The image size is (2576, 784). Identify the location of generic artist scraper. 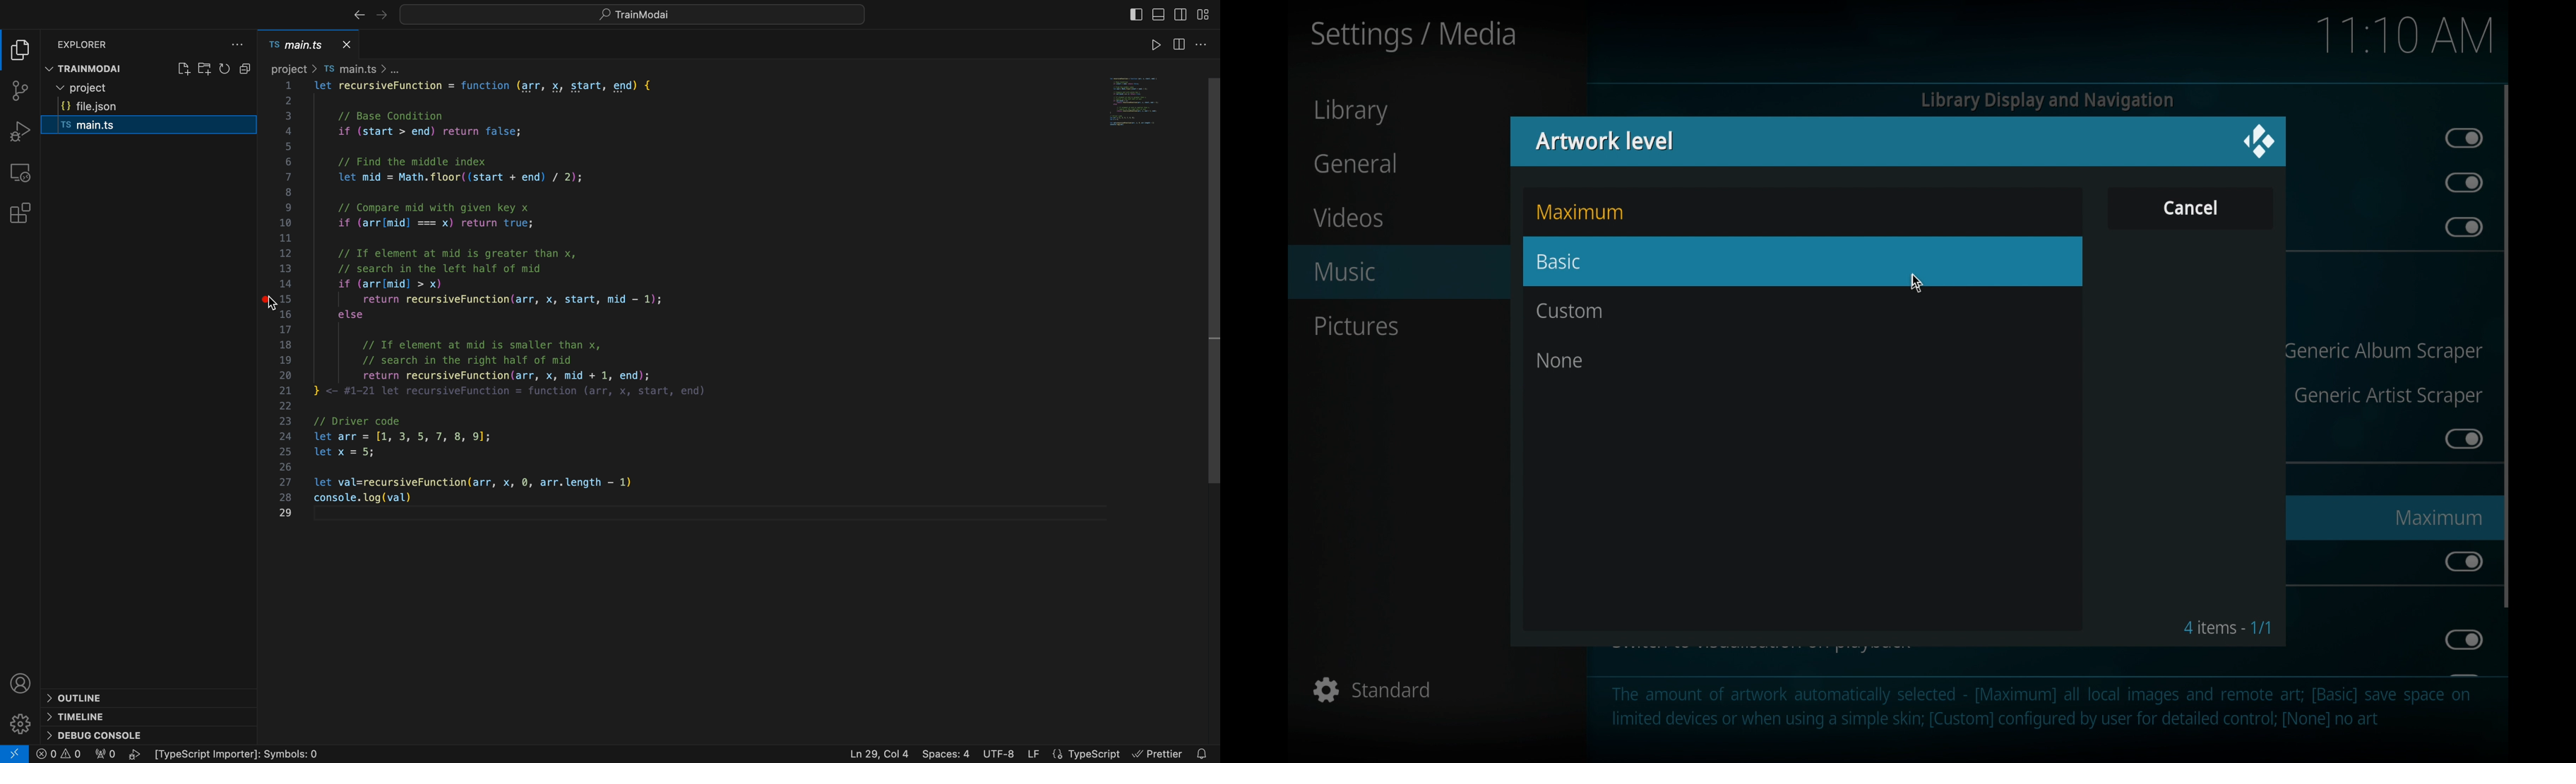
(2388, 397).